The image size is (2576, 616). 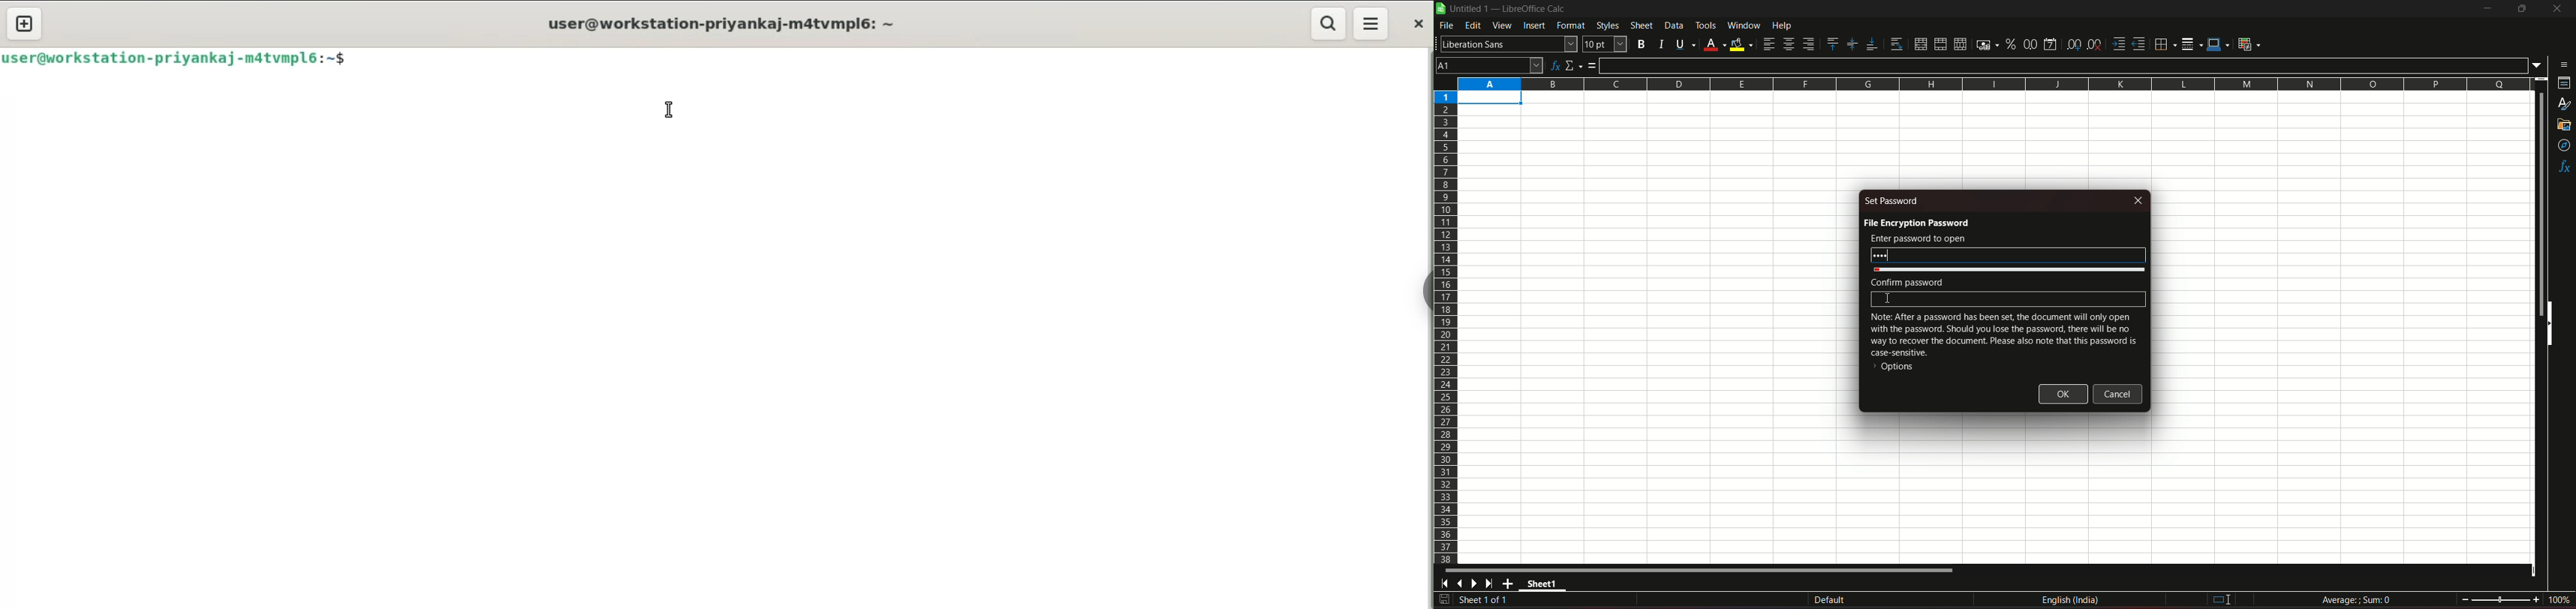 What do you see at coordinates (2165, 45) in the screenshot?
I see `borders` at bounding box center [2165, 45].